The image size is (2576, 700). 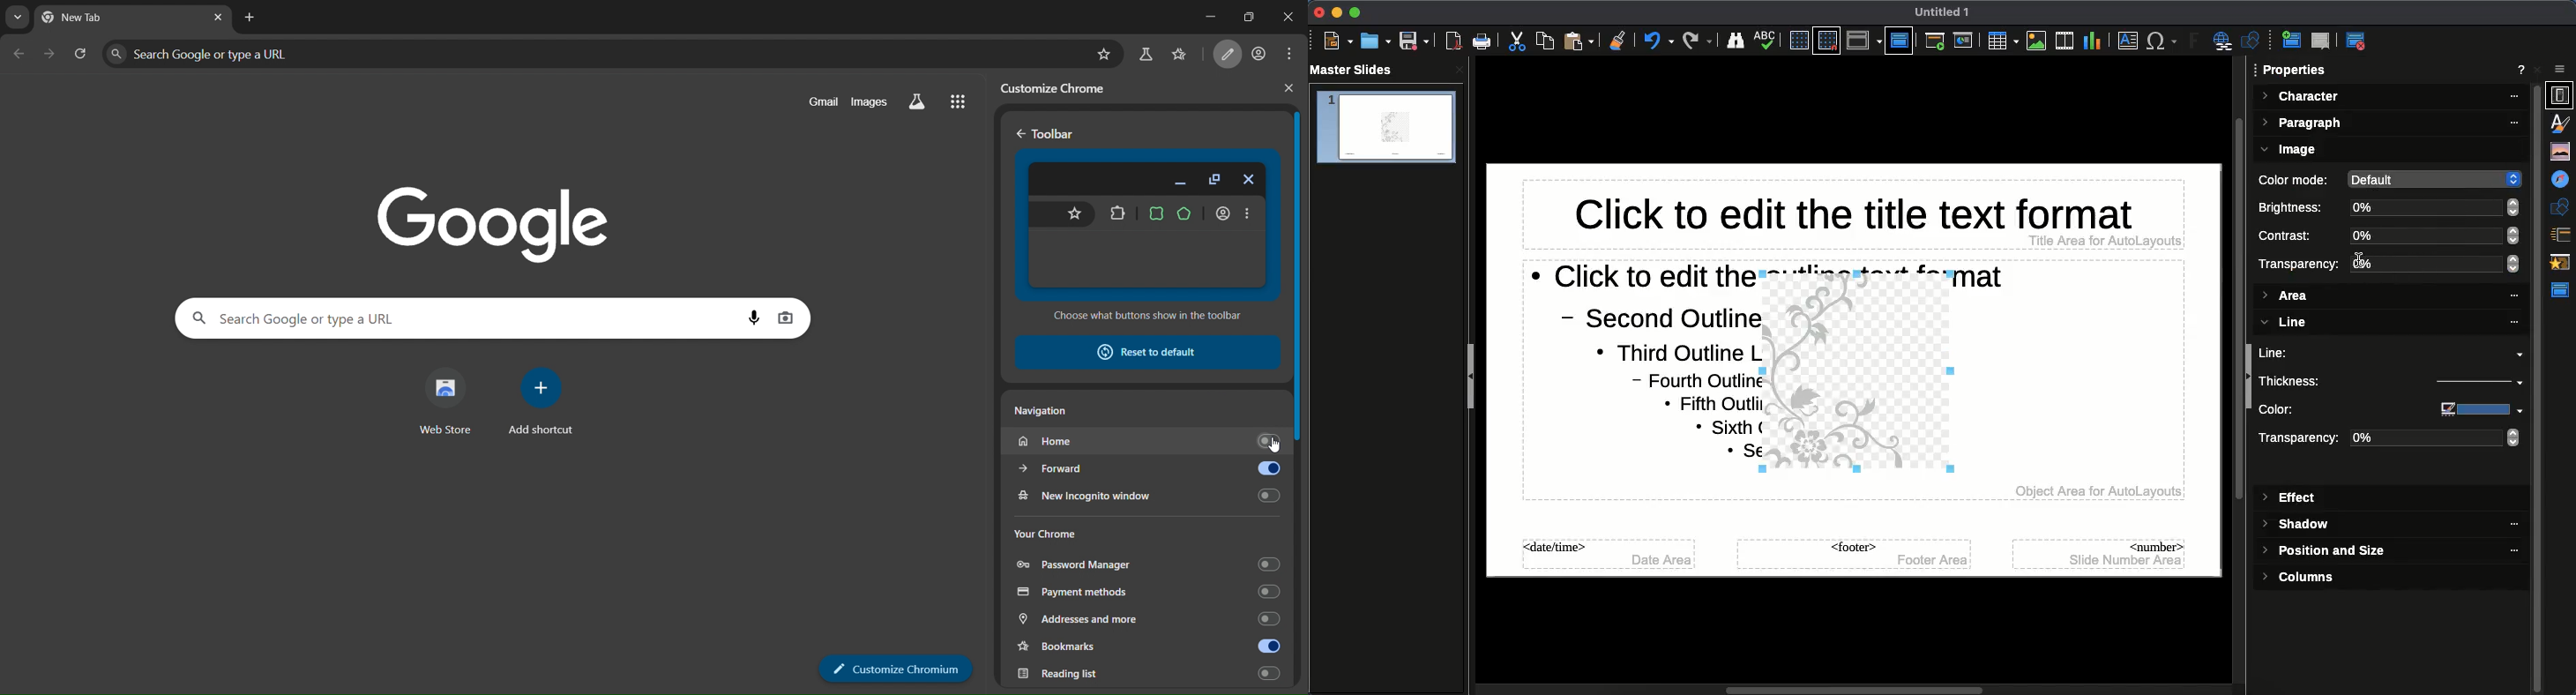 What do you see at coordinates (1149, 226) in the screenshot?
I see `toolbar` at bounding box center [1149, 226].